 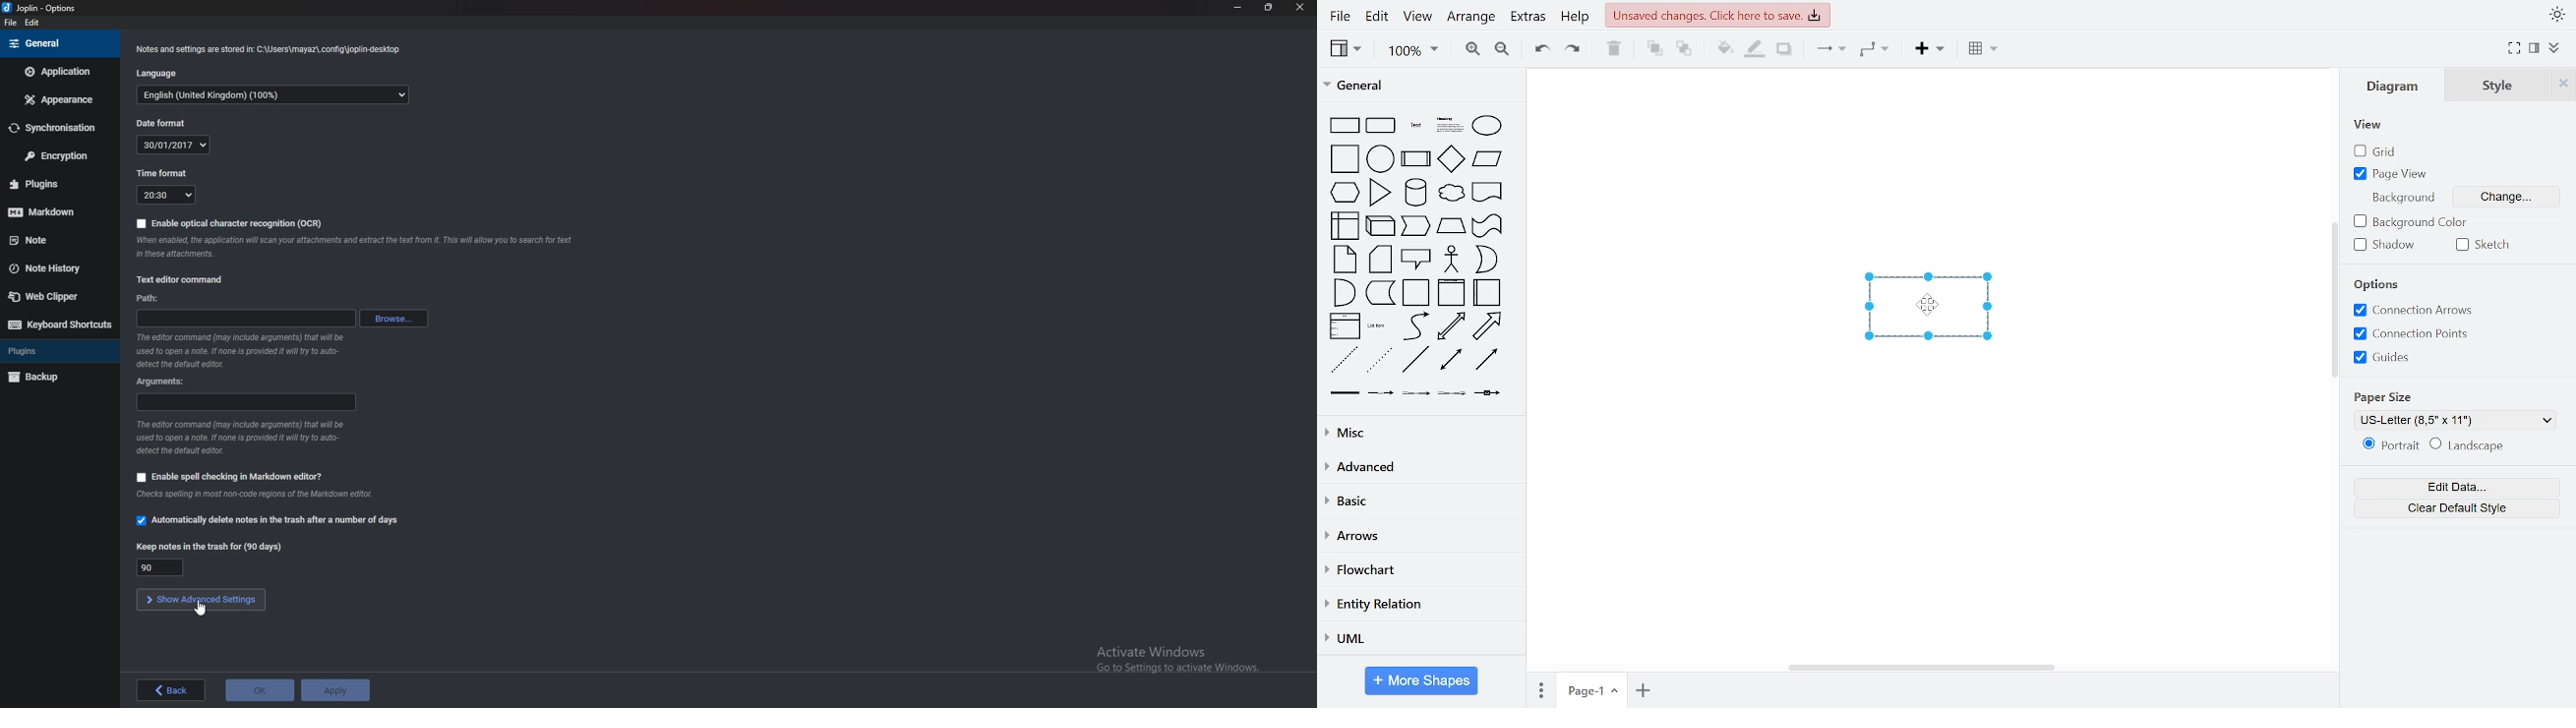 I want to click on Enable O C r, so click(x=230, y=224).